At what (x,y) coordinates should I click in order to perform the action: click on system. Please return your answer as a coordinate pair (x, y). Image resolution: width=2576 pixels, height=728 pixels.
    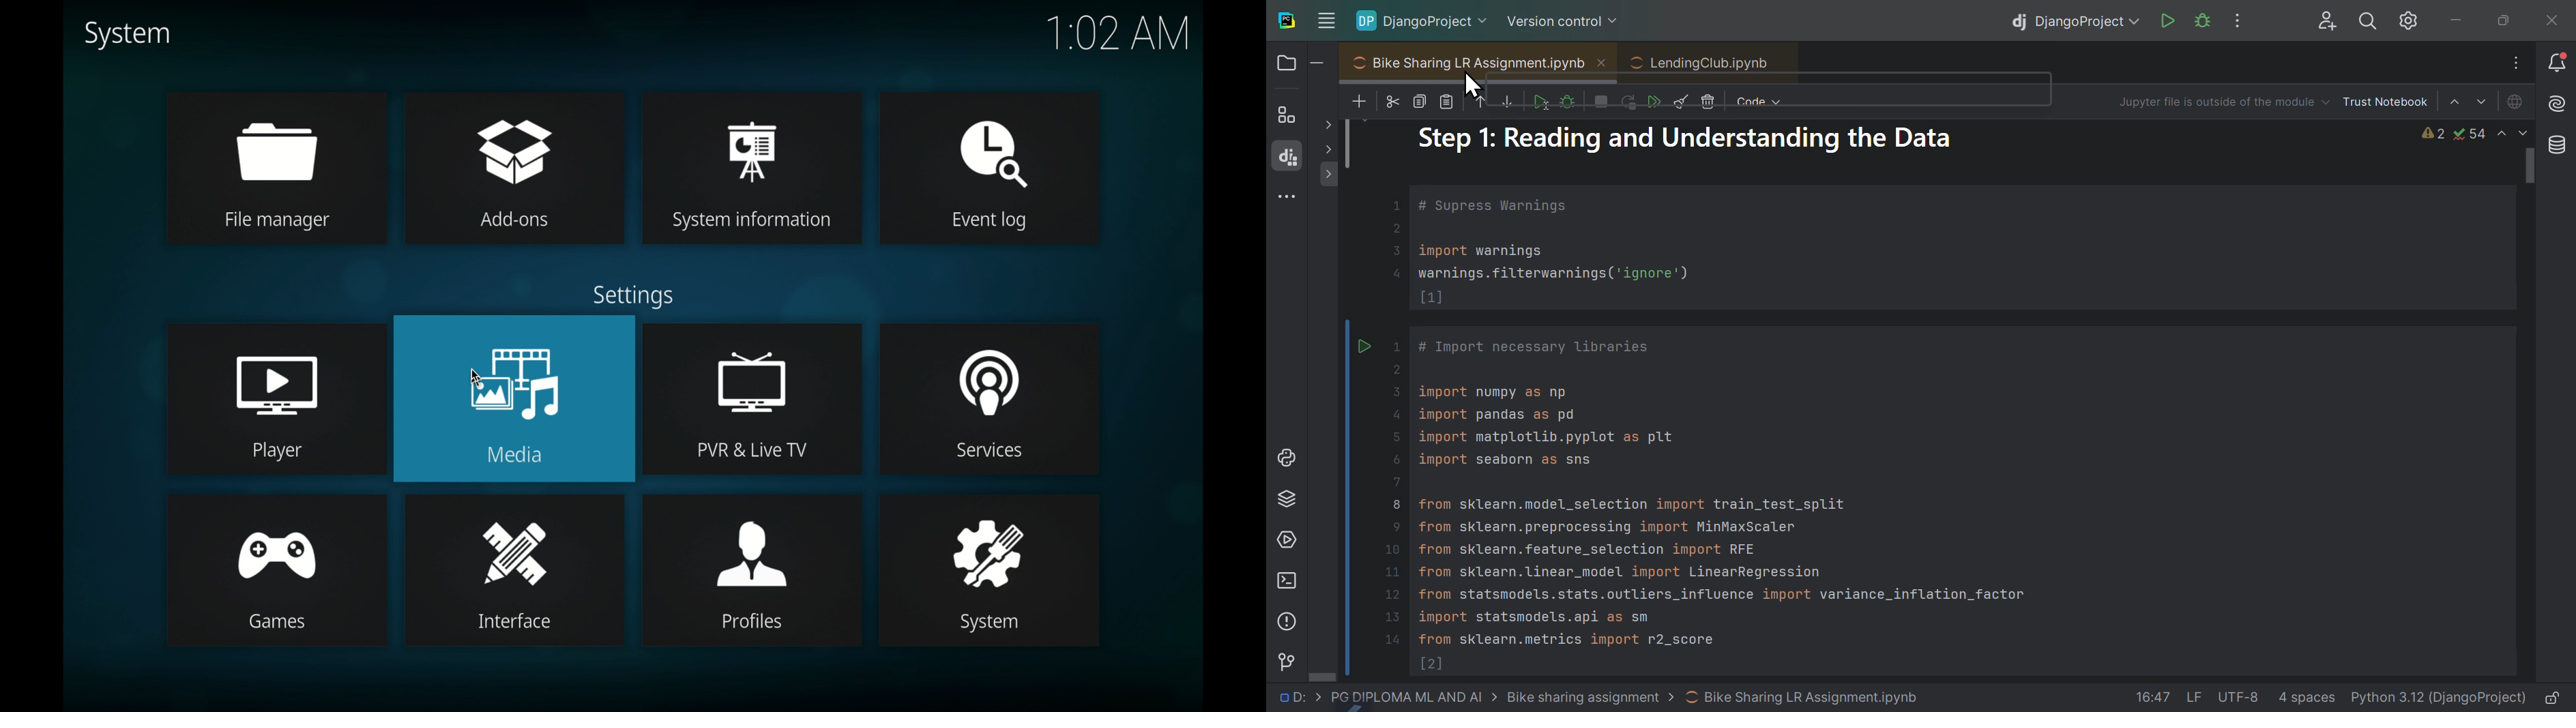
    Looking at the image, I should click on (127, 35).